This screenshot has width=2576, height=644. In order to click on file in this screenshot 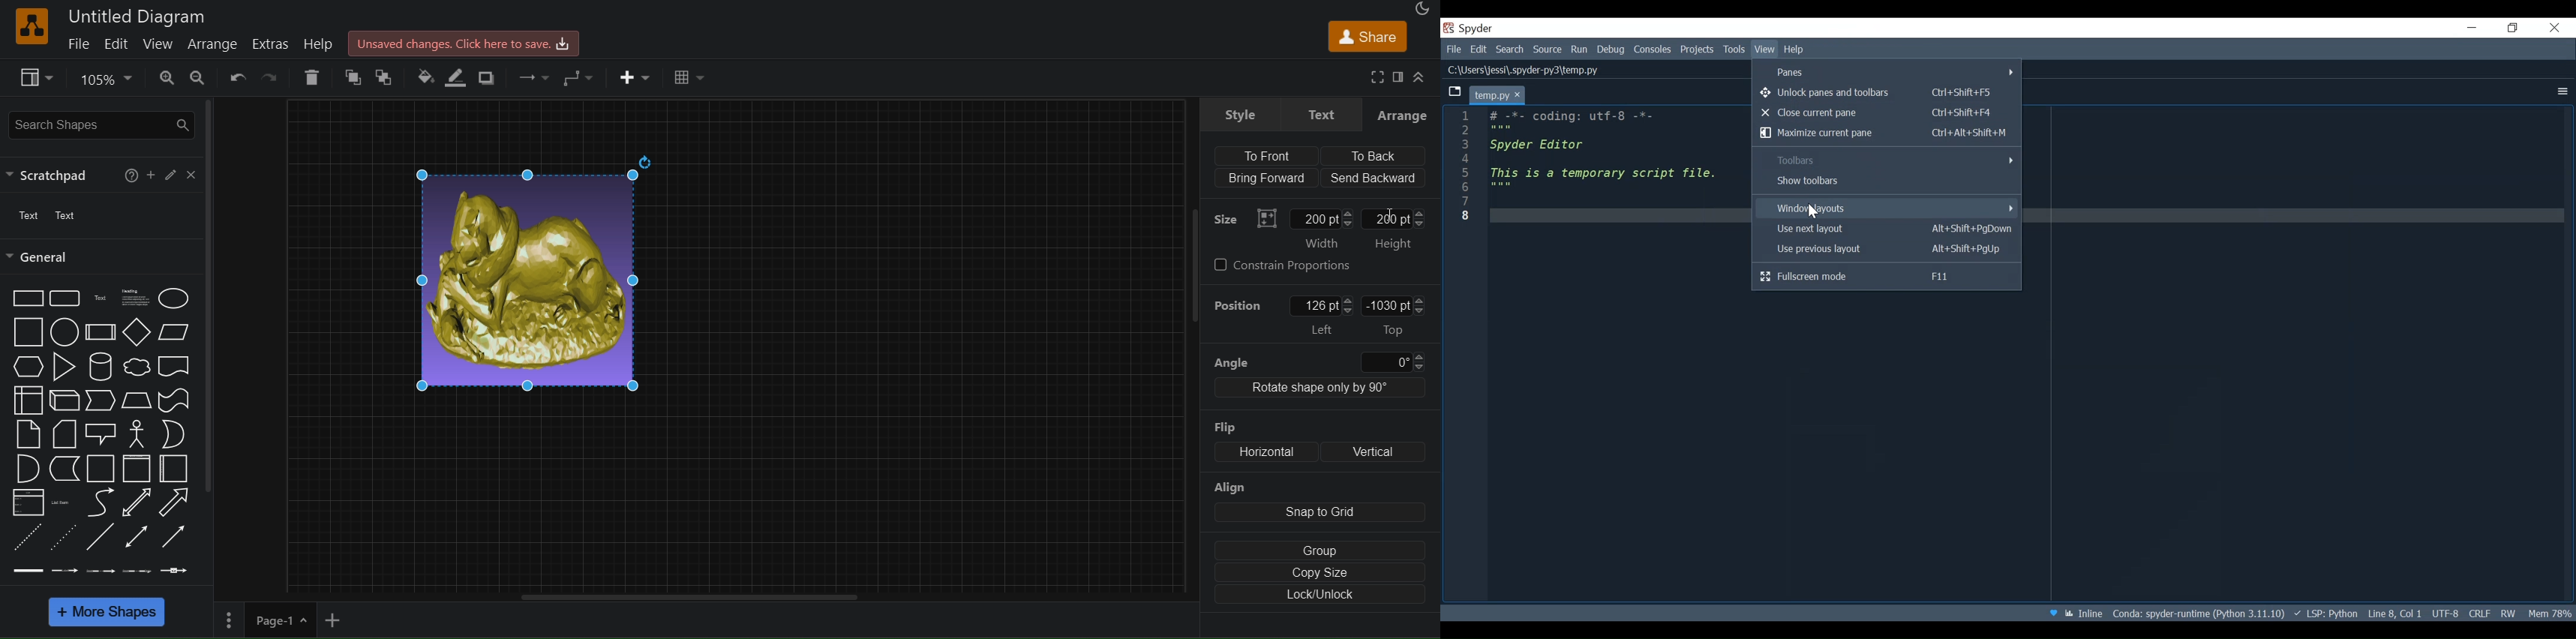, I will do `click(73, 45)`.